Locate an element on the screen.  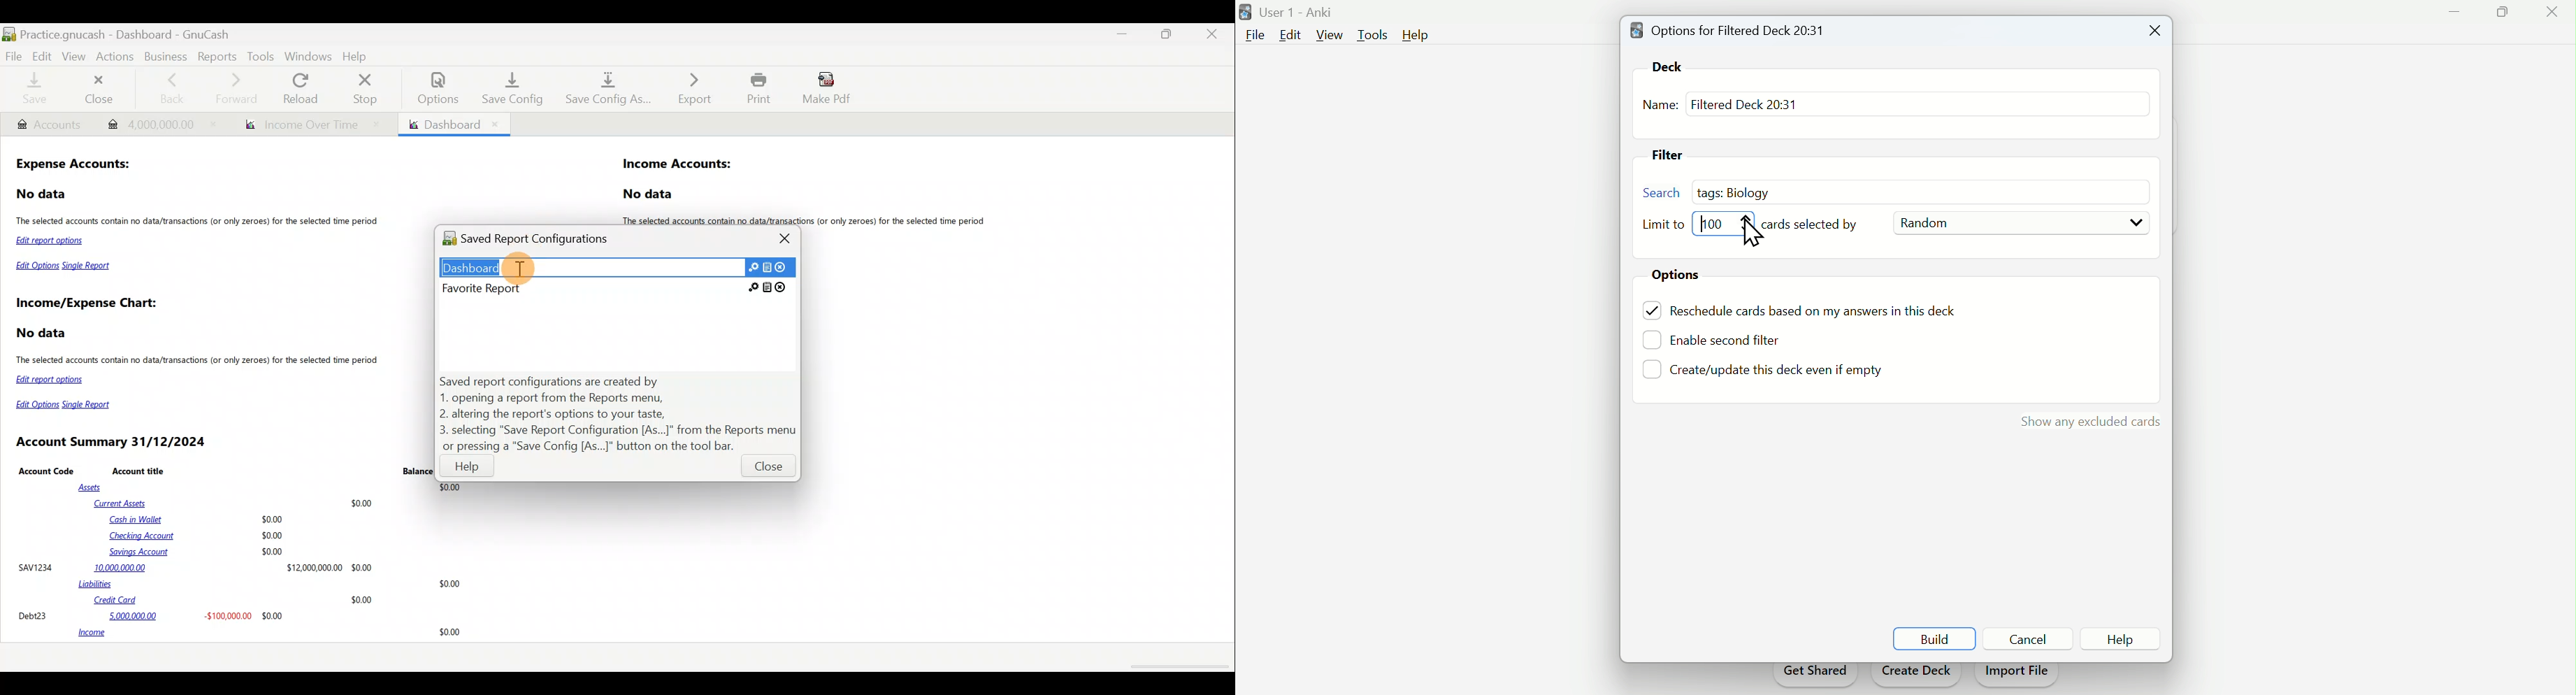
No data is located at coordinates (42, 194).